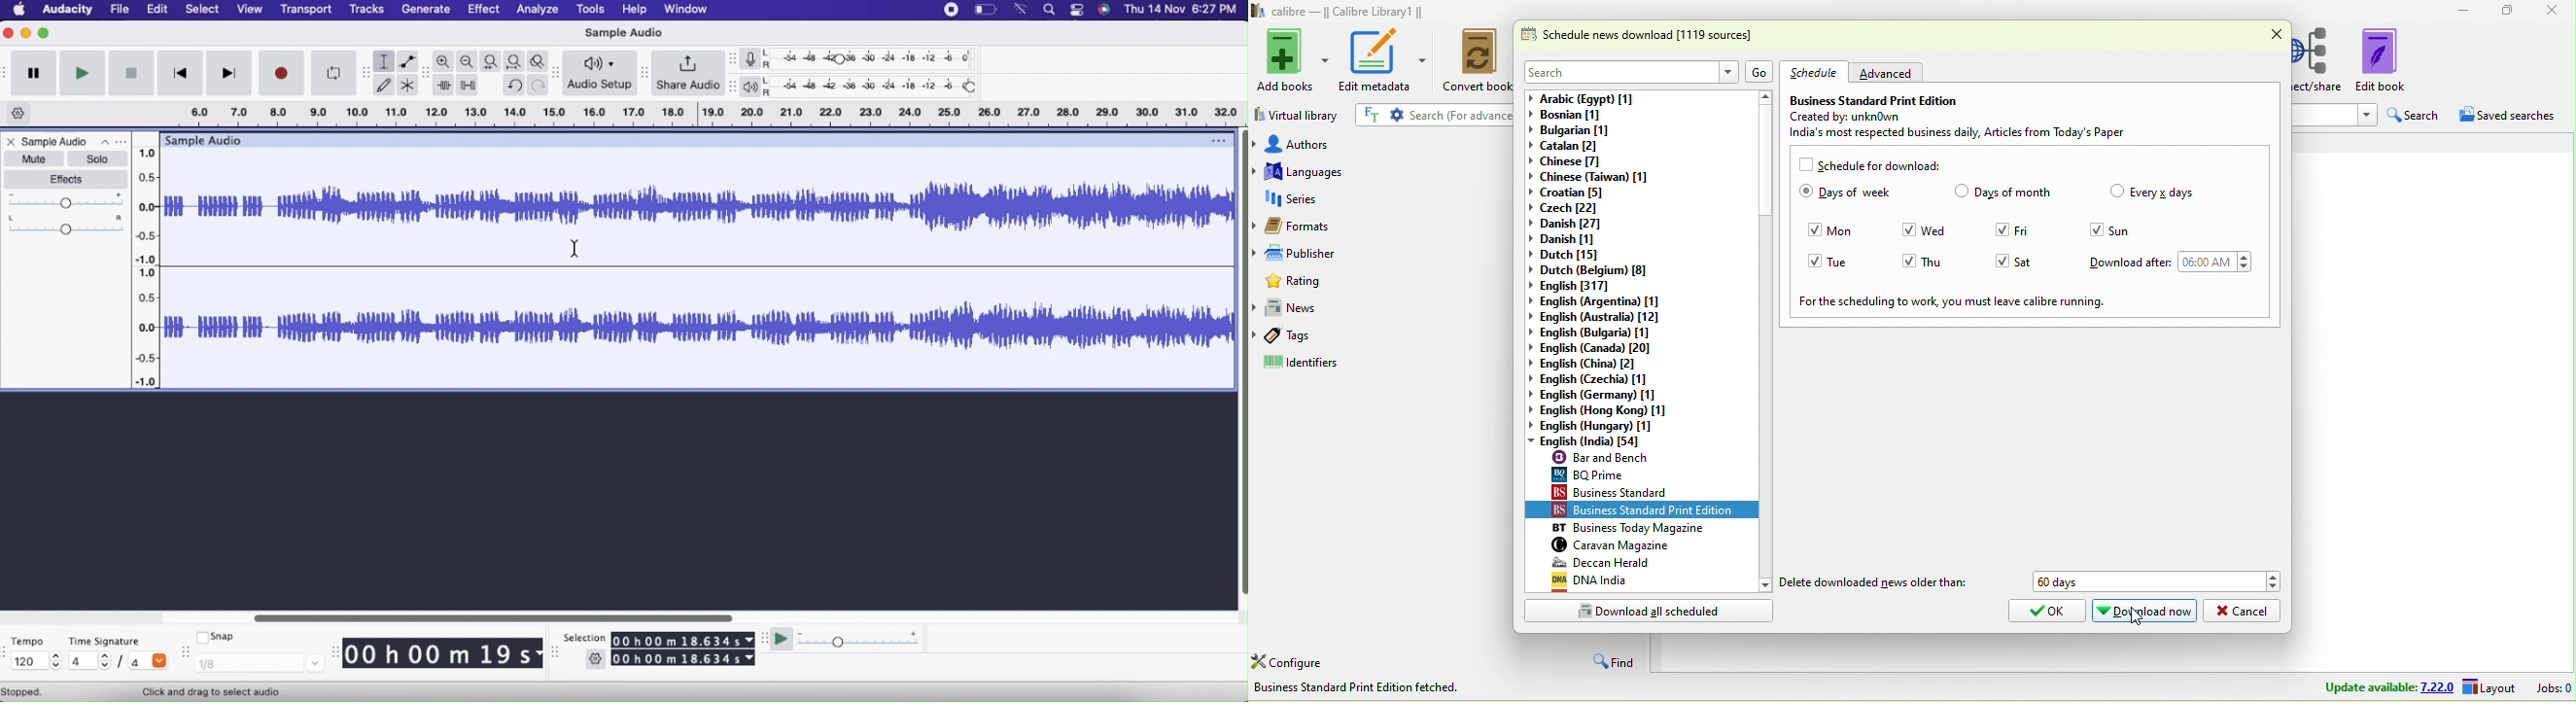 This screenshot has width=2576, height=728. Describe the element at coordinates (756, 87) in the screenshot. I see `Playback meter` at that location.